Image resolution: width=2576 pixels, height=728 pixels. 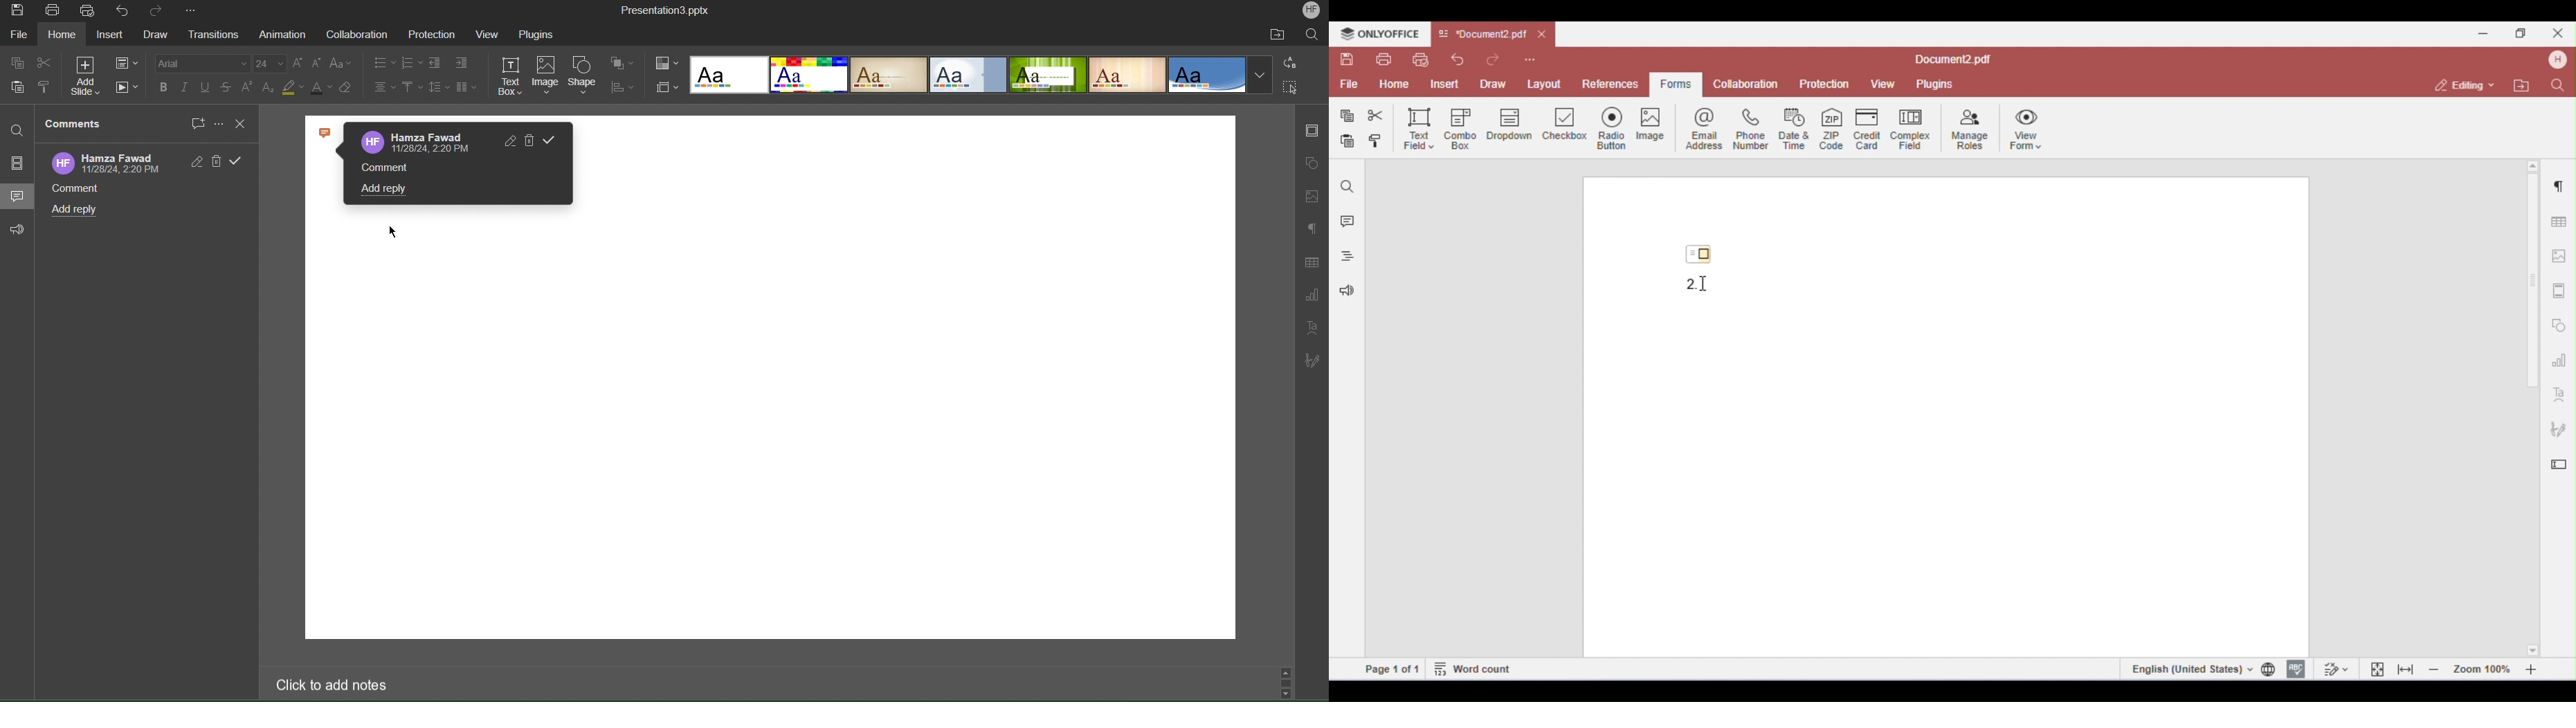 What do you see at coordinates (43, 87) in the screenshot?
I see `Copy Style` at bounding box center [43, 87].